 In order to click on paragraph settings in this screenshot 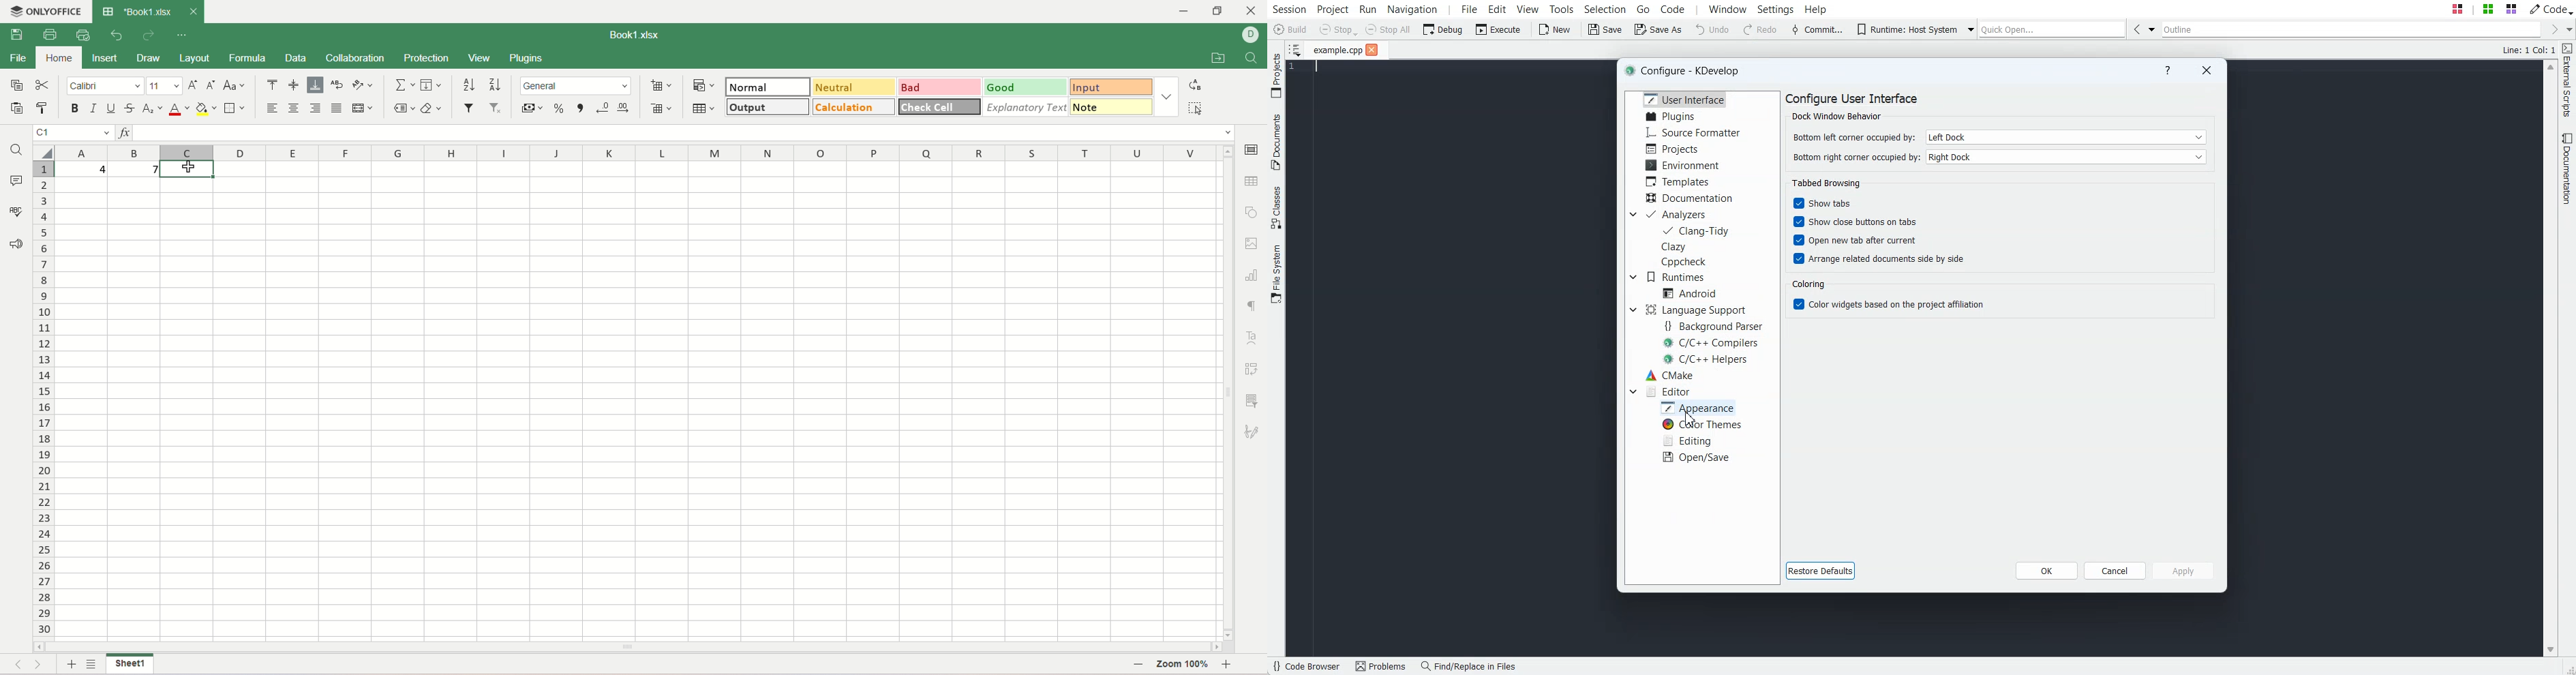, I will do `click(1257, 306)`.